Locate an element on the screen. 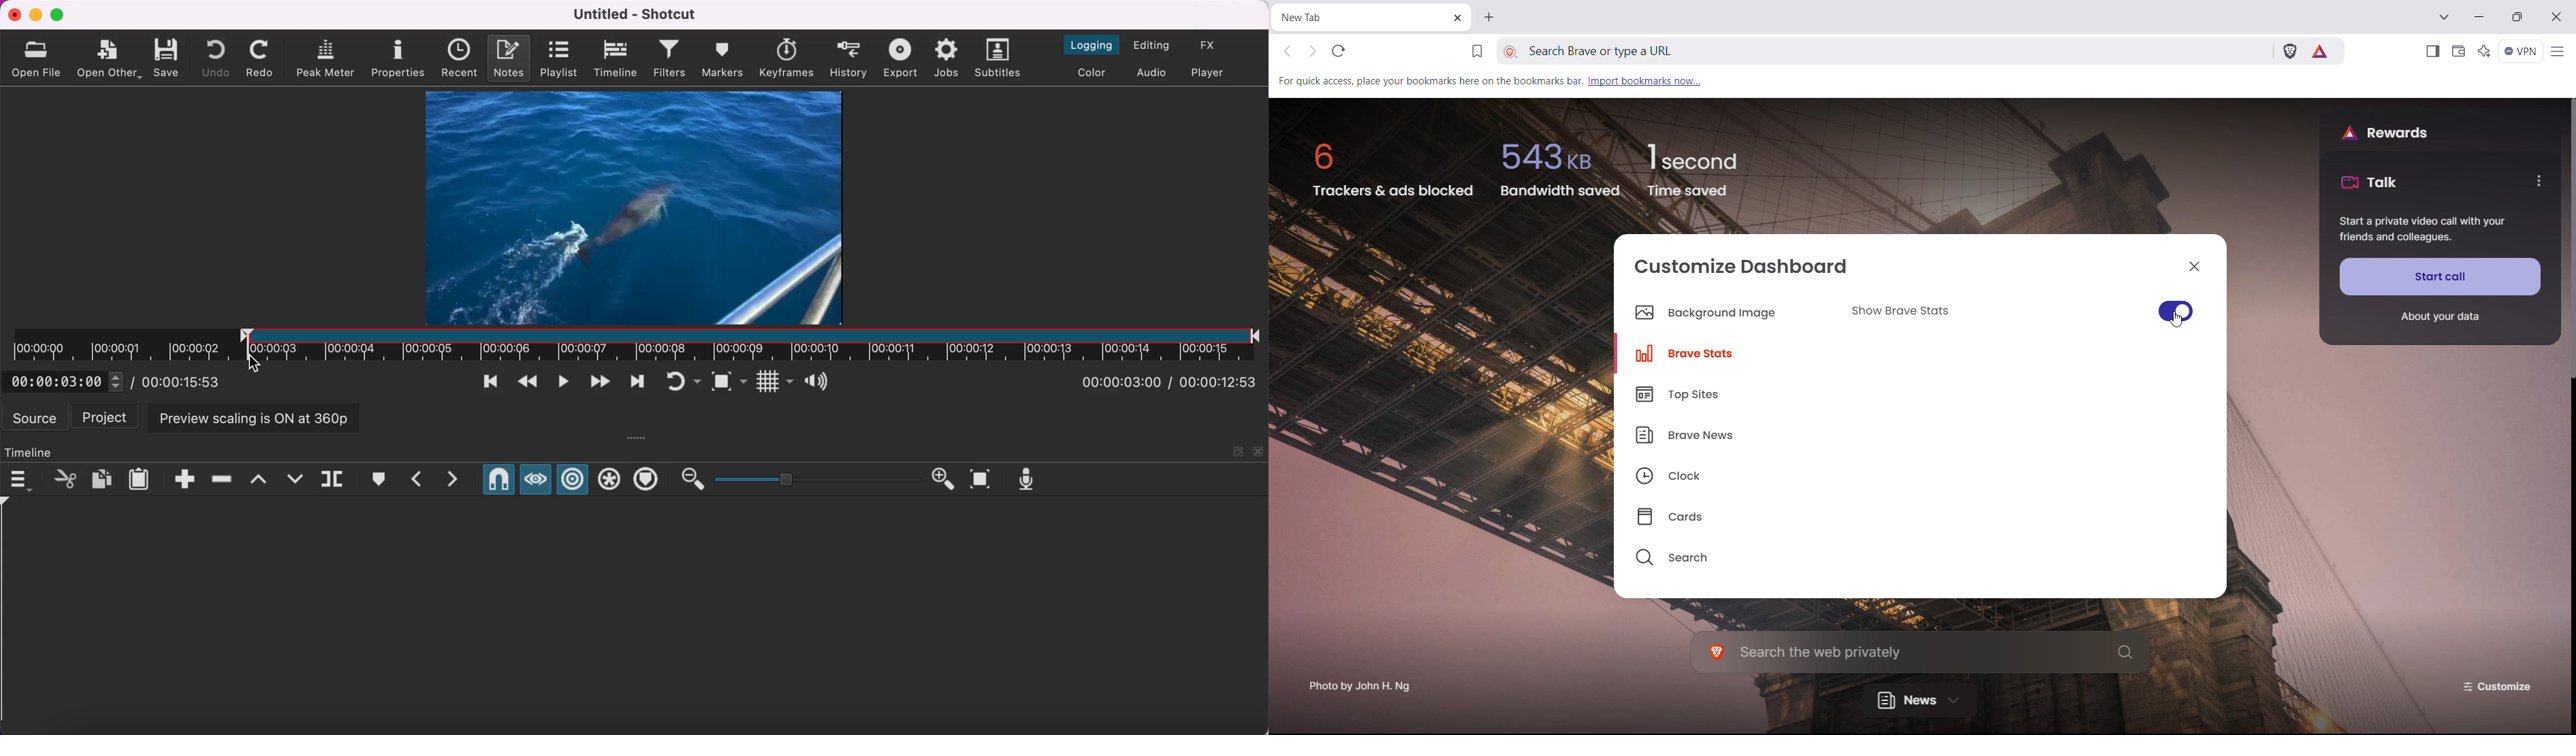  overwrite is located at coordinates (294, 479).